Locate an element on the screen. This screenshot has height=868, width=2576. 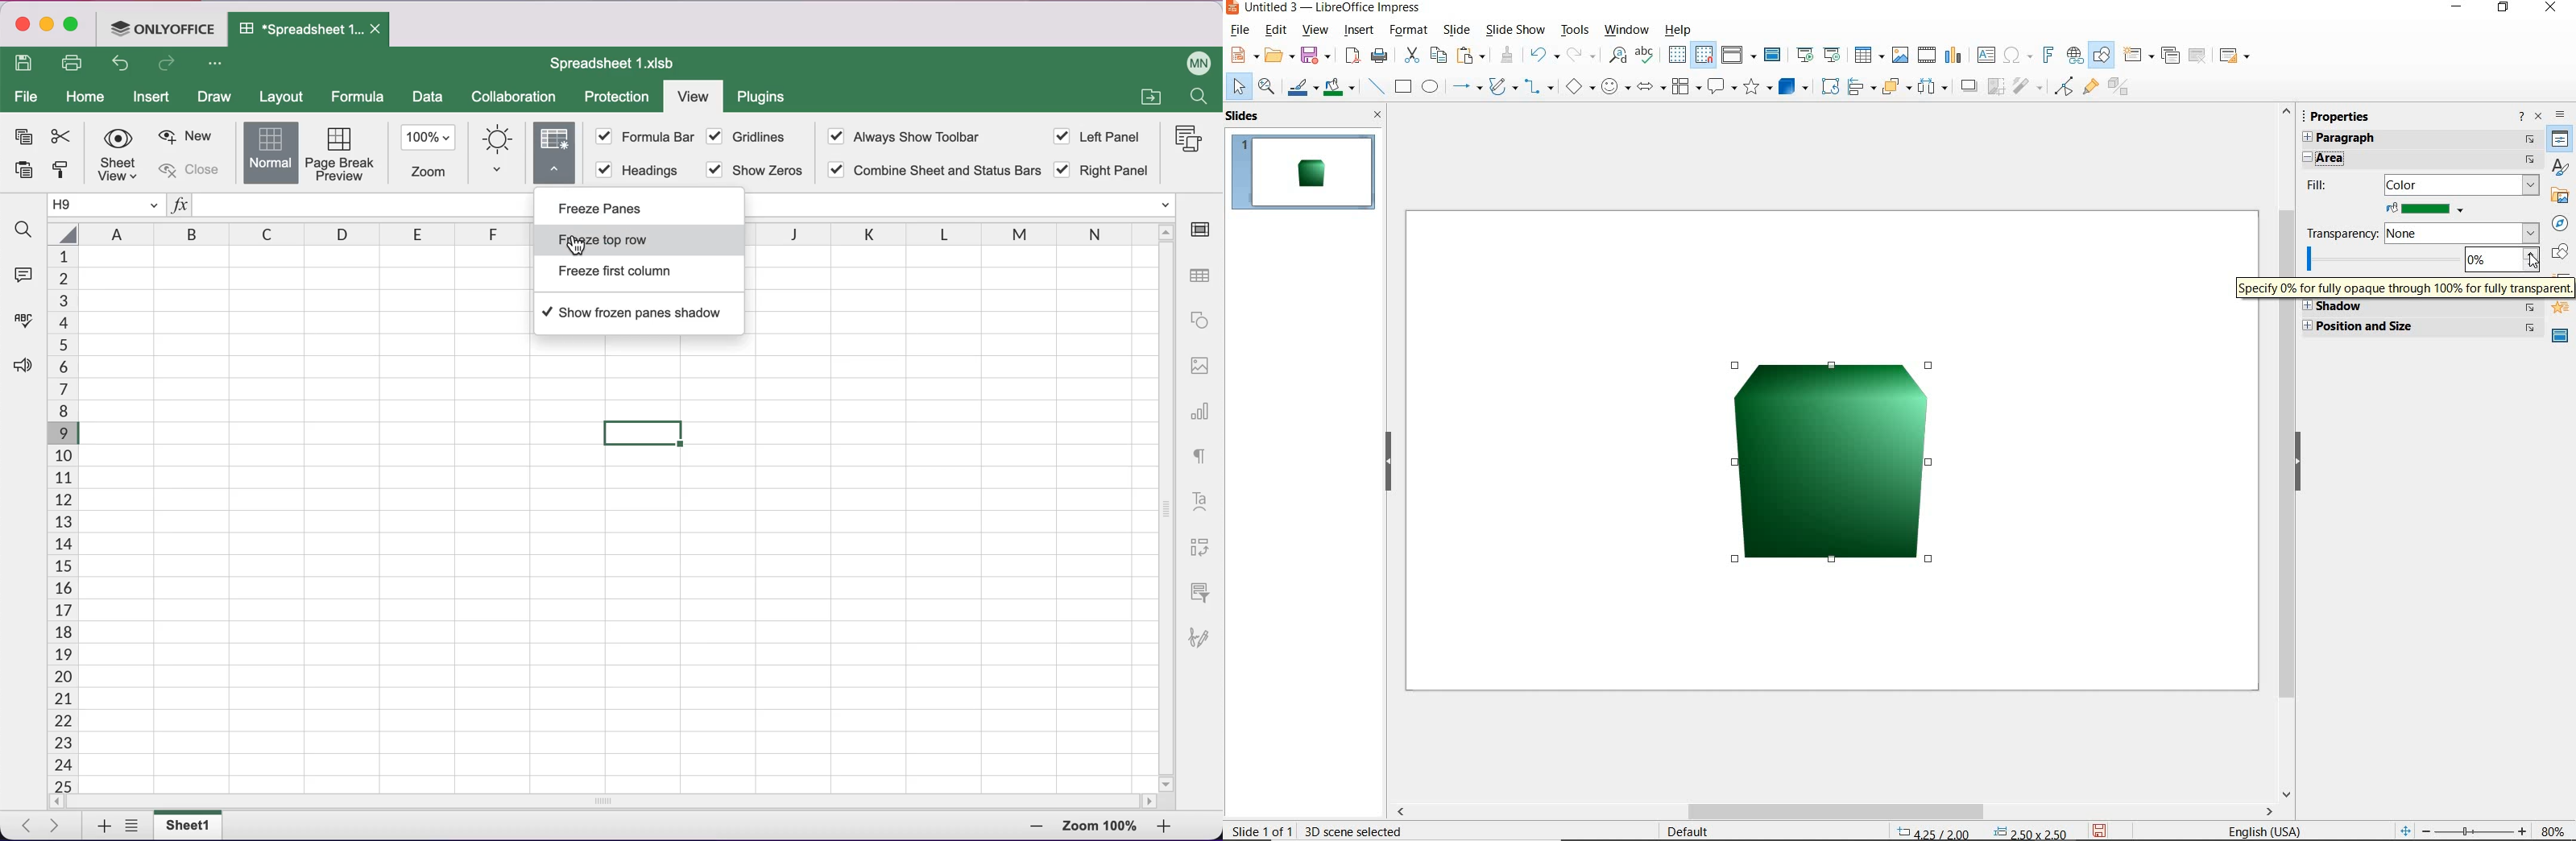
SHADOW is located at coordinates (2421, 309).